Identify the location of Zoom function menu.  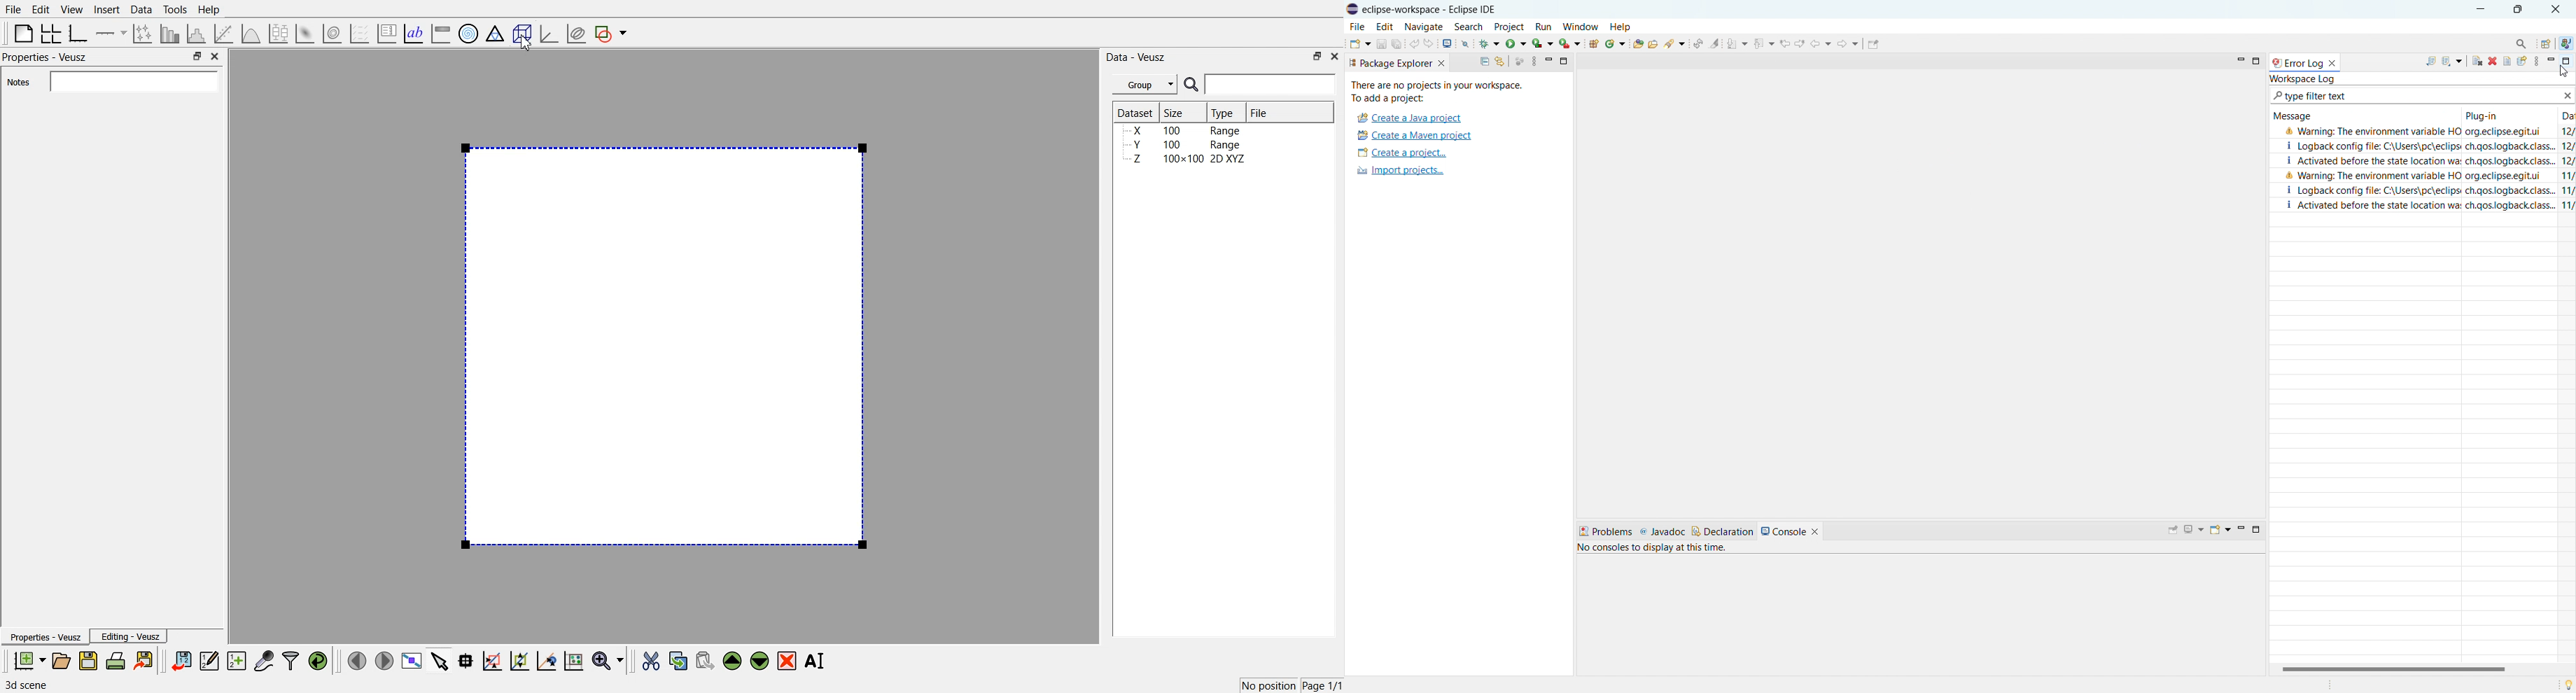
(610, 660).